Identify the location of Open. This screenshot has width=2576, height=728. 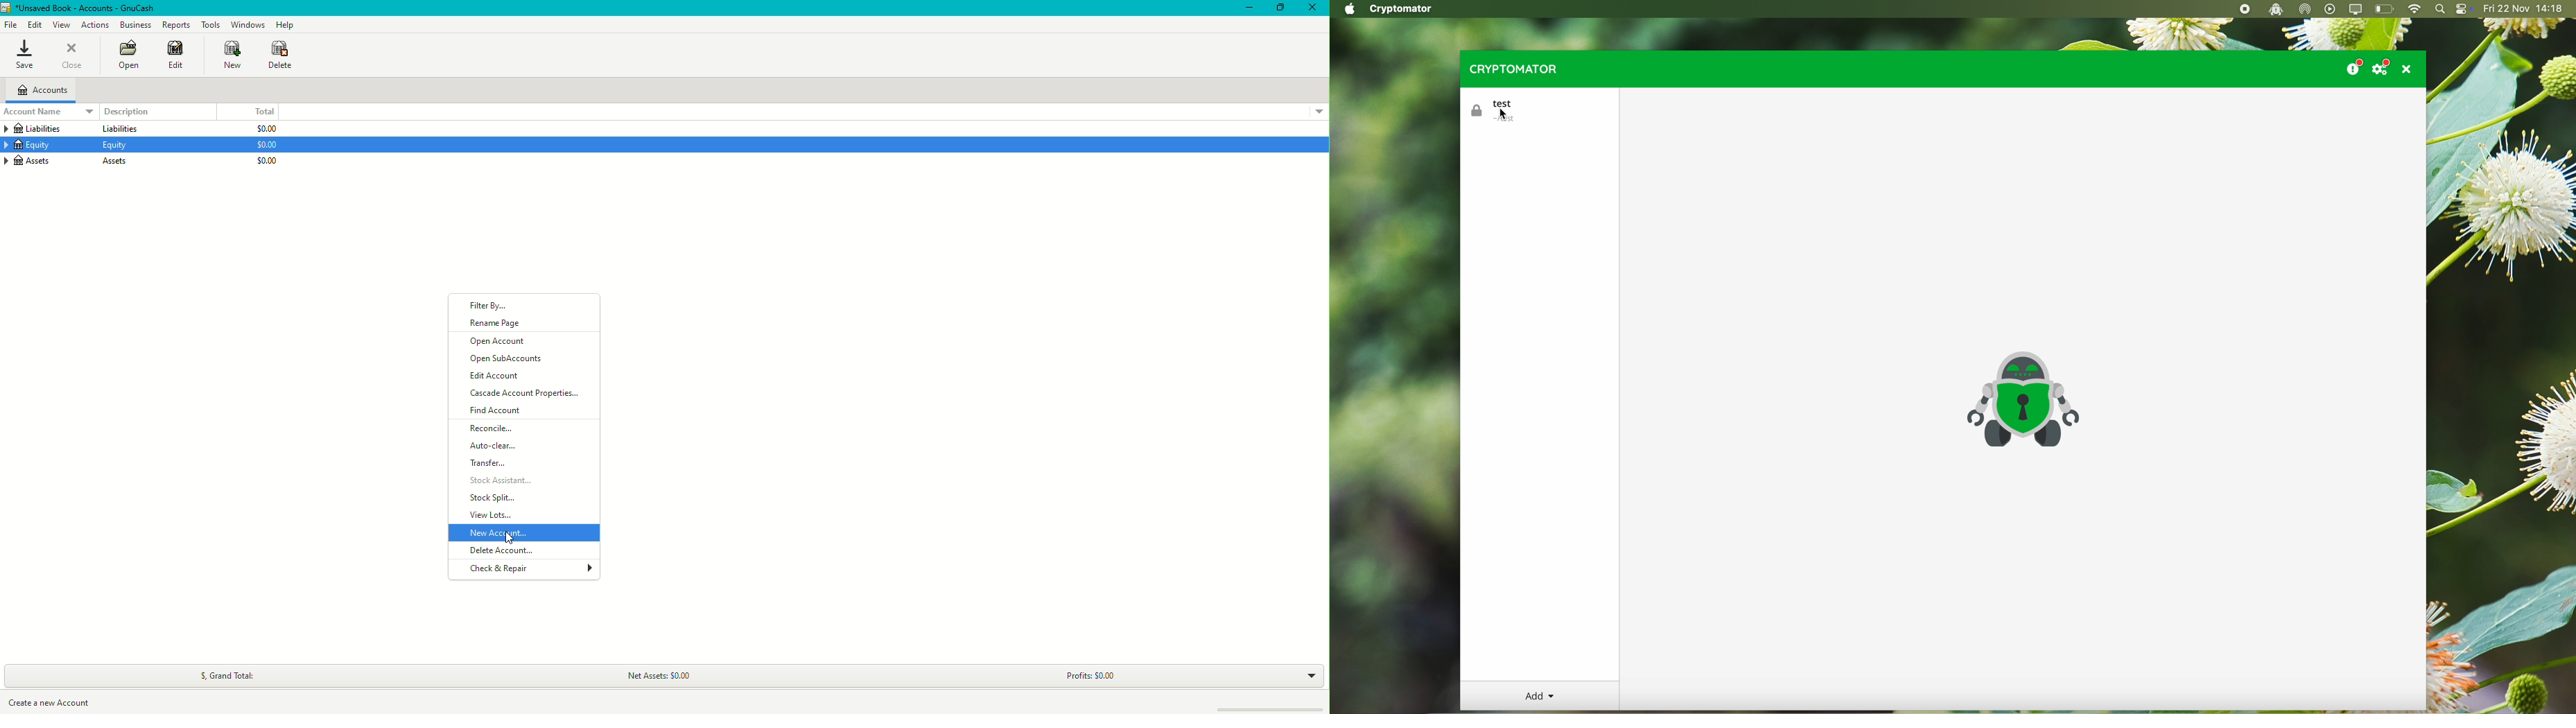
(125, 55).